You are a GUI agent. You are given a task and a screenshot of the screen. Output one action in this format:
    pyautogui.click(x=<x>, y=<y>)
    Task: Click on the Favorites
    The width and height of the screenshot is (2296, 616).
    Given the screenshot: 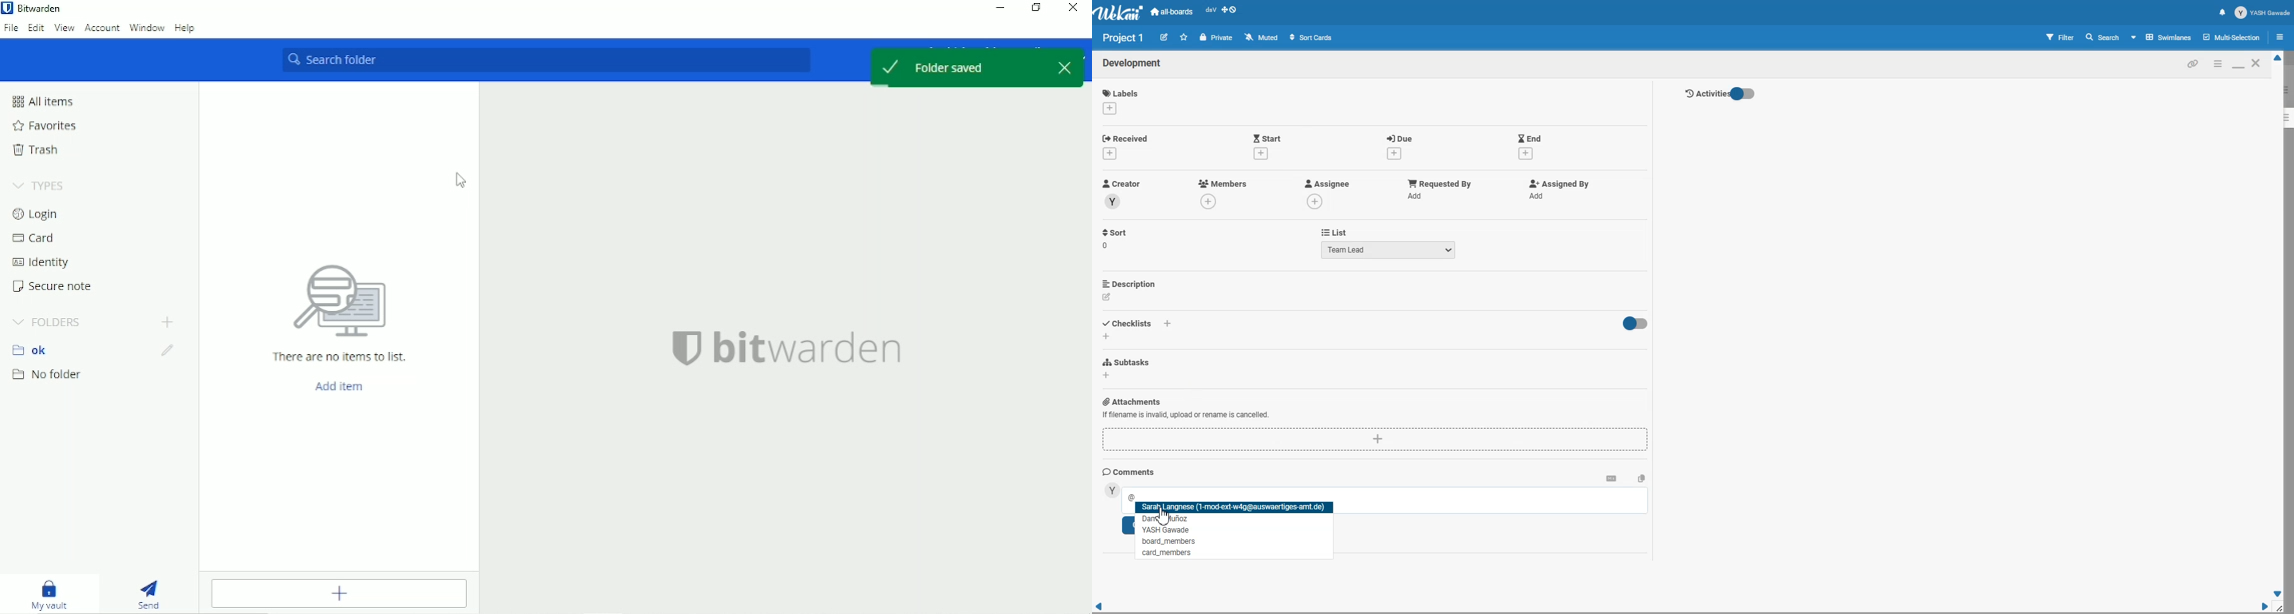 What is the action you would take?
    pyautogui.click(x=43, y=126)
    